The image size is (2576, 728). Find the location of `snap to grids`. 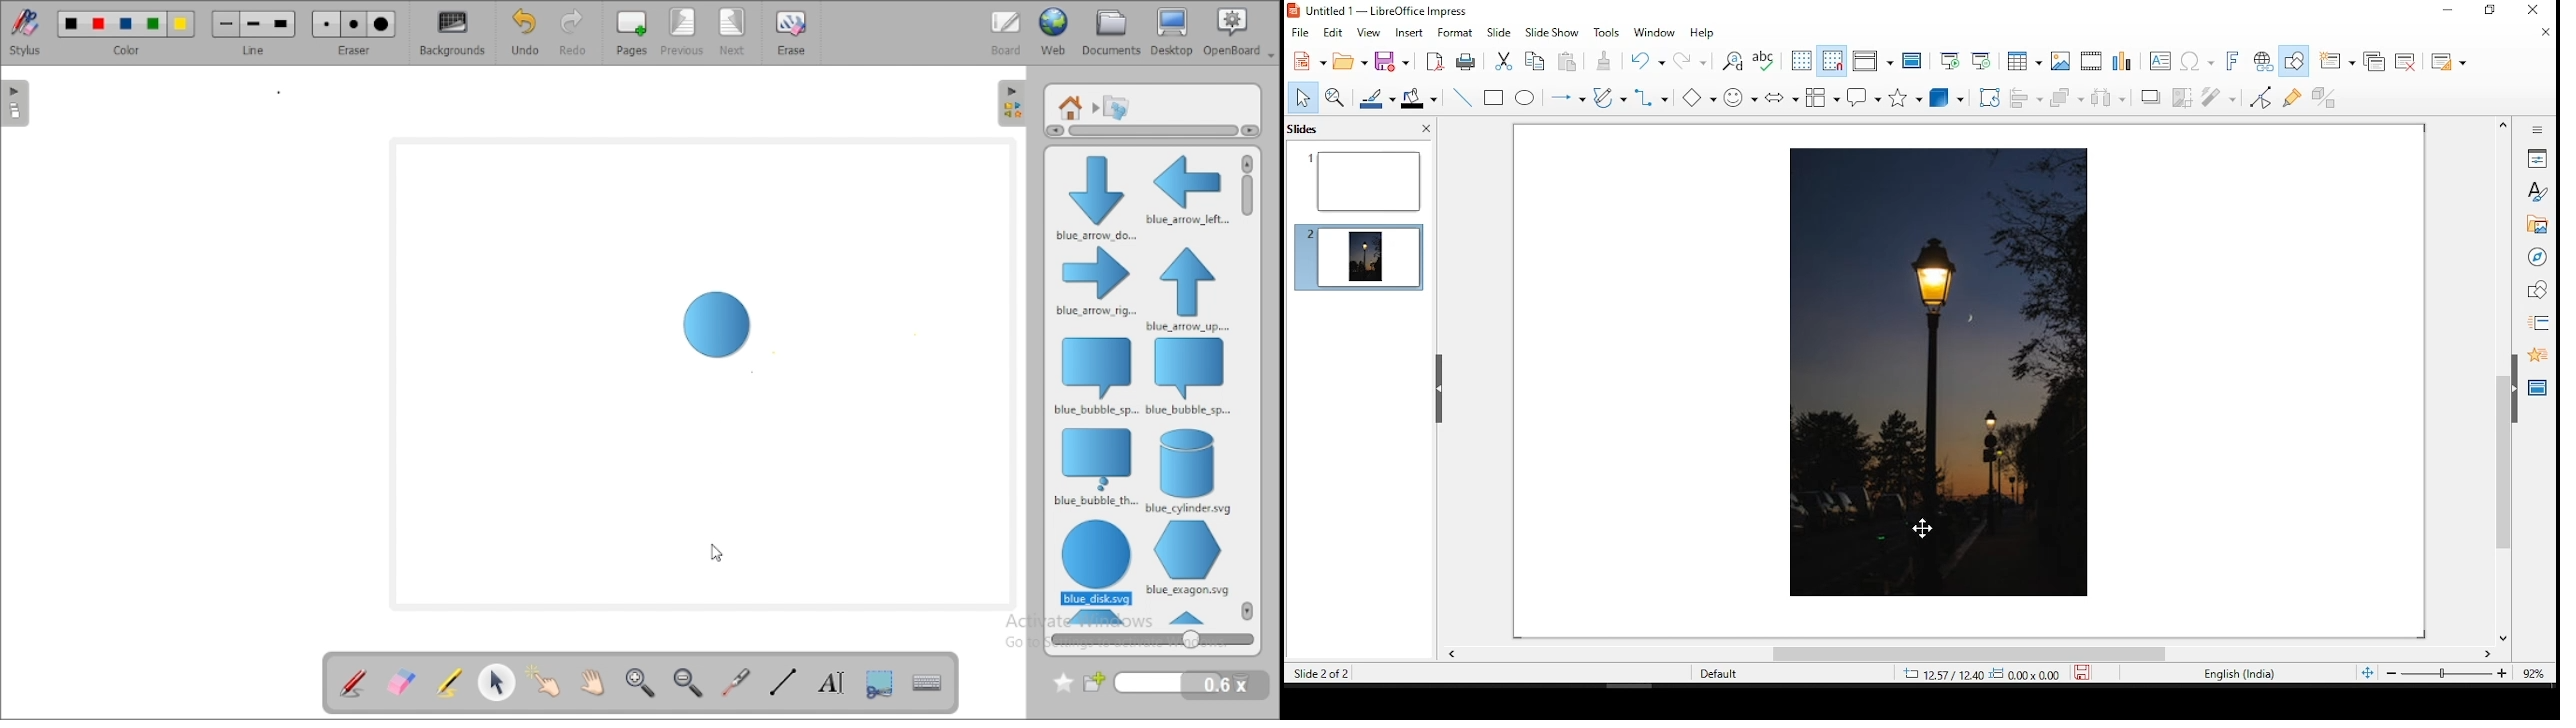

snap to grids is located at coordinates (1831, 61).